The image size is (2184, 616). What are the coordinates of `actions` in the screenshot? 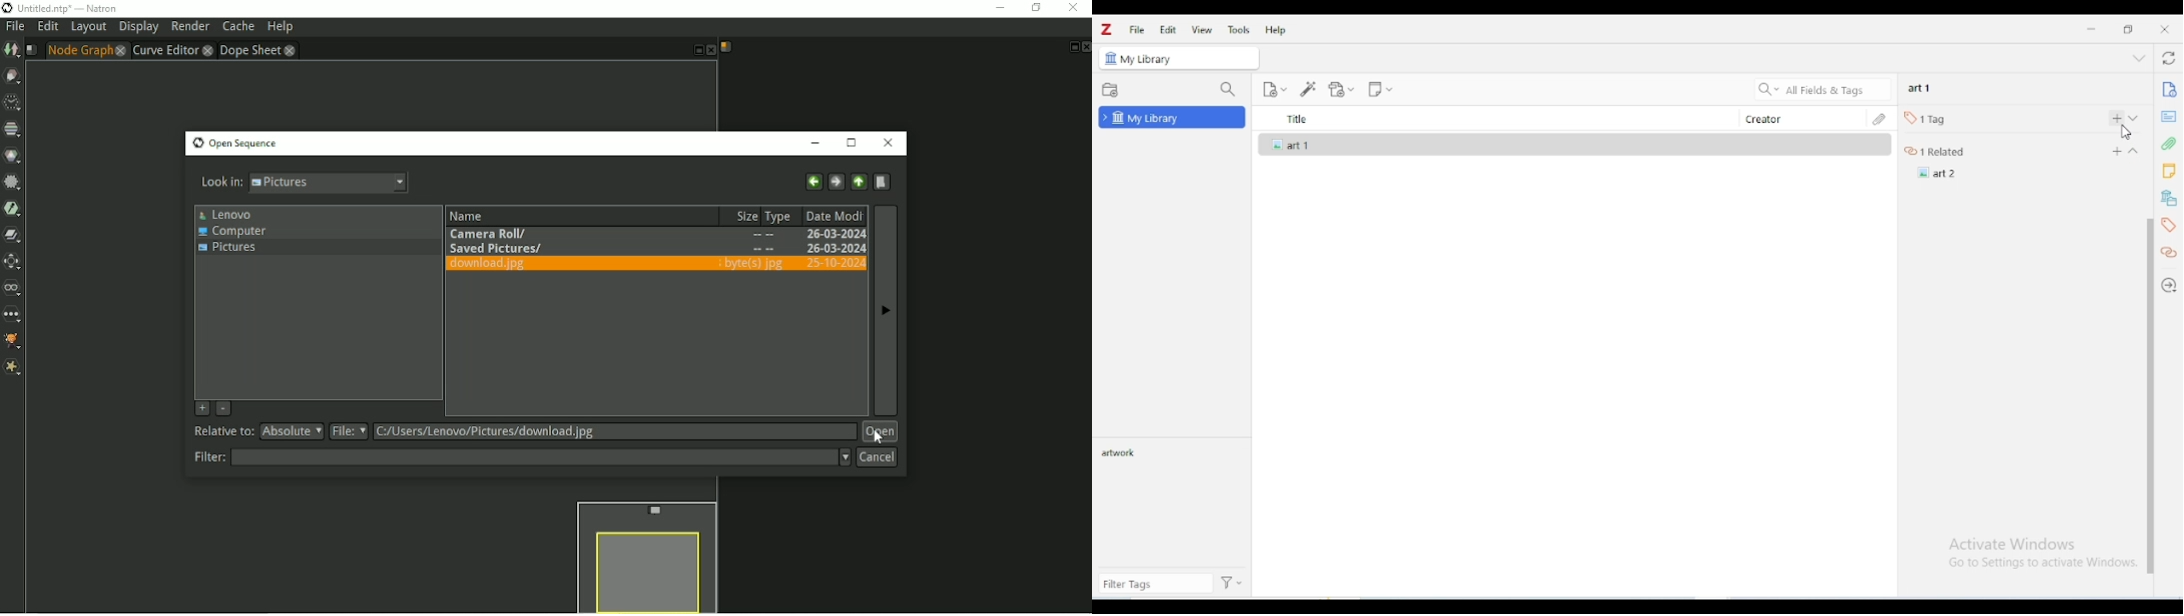 It's located at (1233, 584).